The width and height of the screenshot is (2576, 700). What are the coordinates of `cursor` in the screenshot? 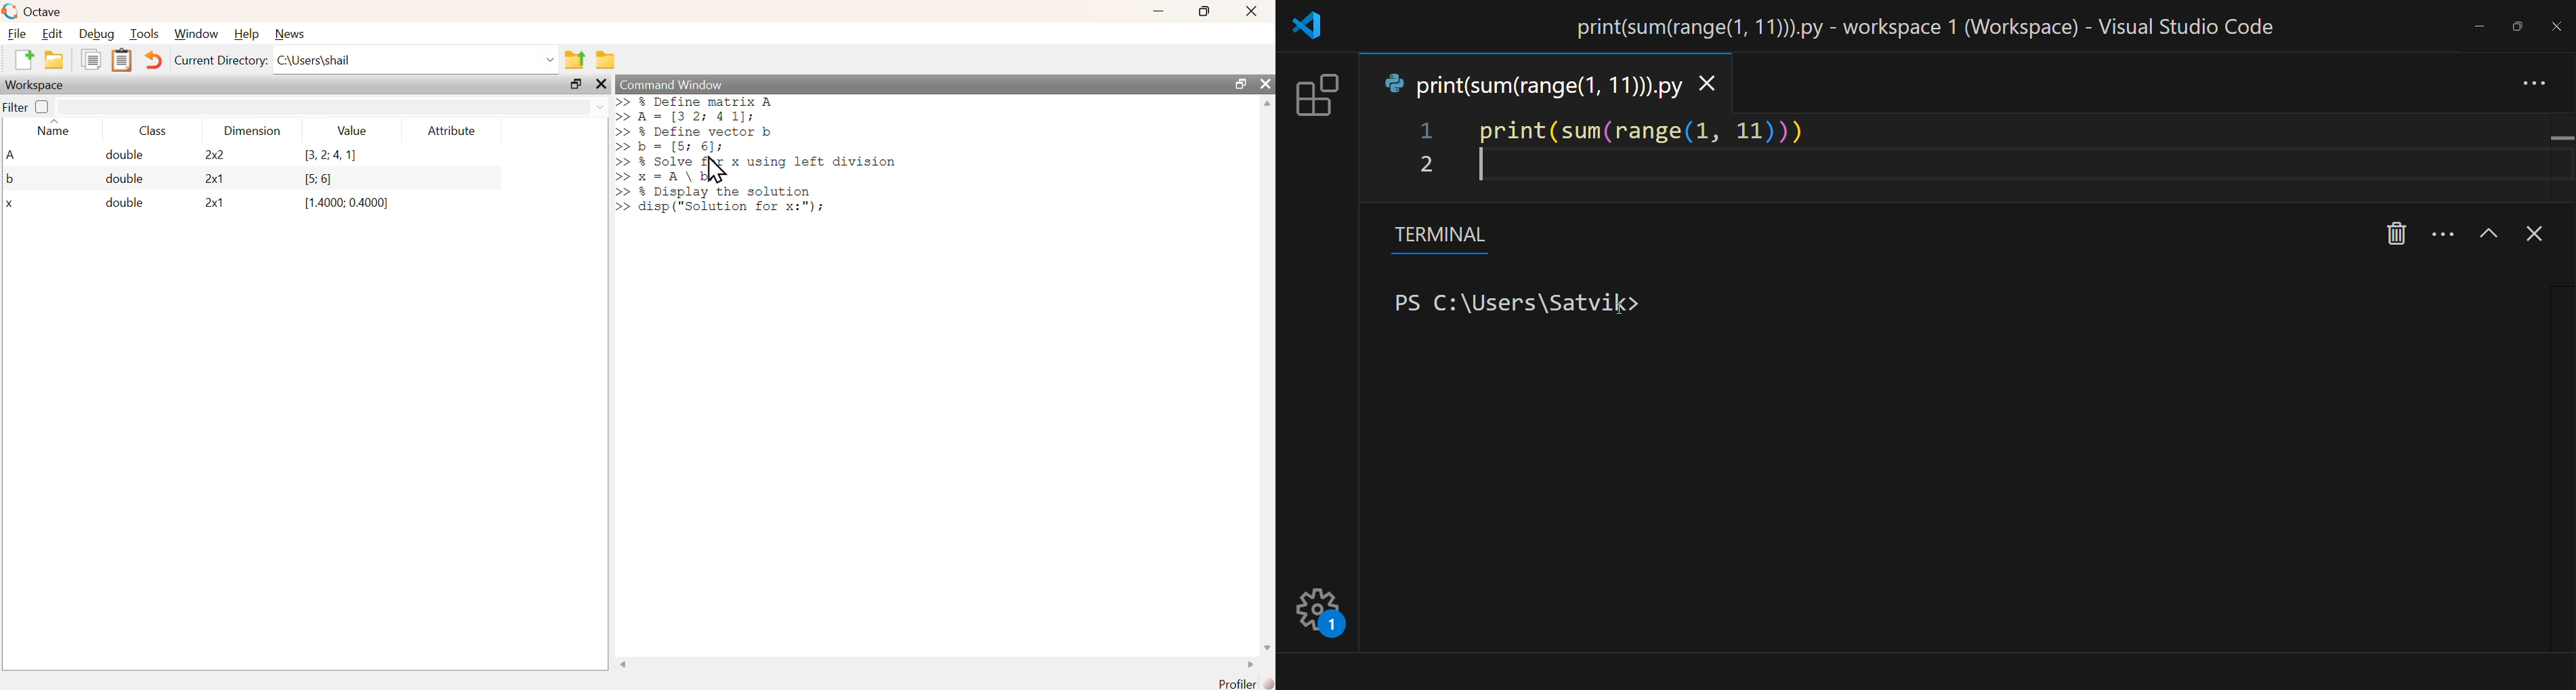 It's located at (715, 172).